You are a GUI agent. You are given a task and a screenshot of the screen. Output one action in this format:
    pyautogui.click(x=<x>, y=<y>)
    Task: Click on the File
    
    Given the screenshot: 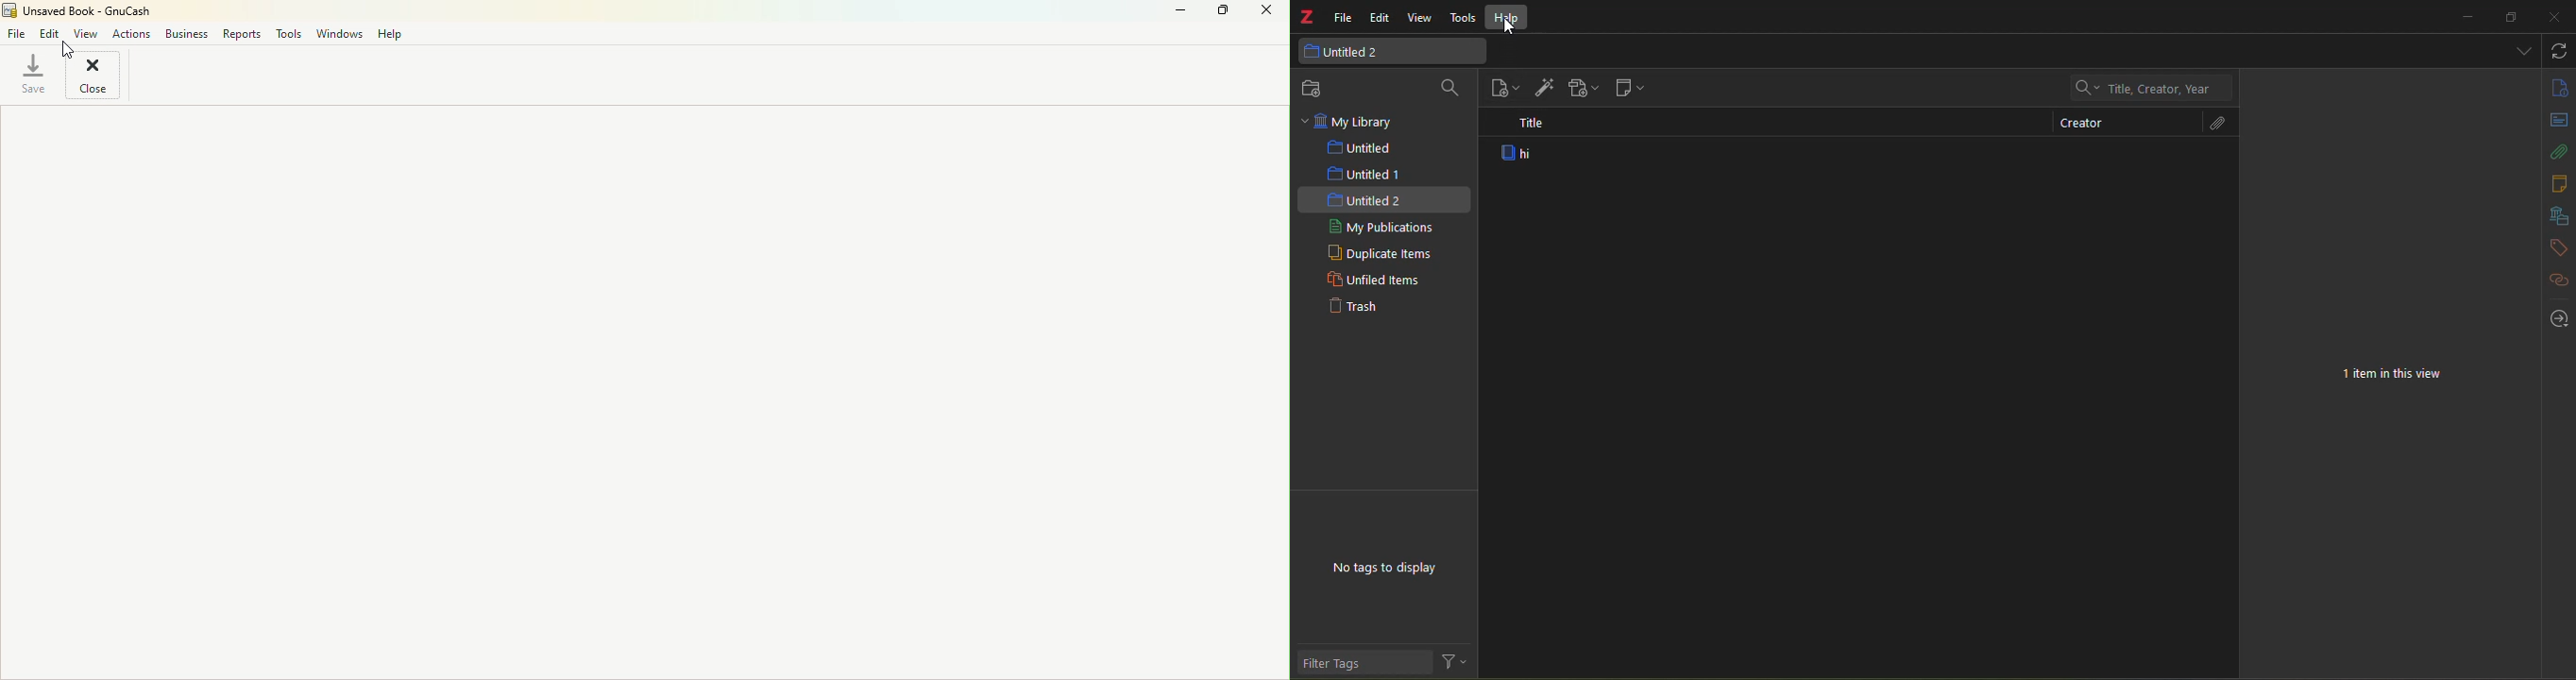 What is the action you would take?
    pyautogui.click(x=14, y=33)
    